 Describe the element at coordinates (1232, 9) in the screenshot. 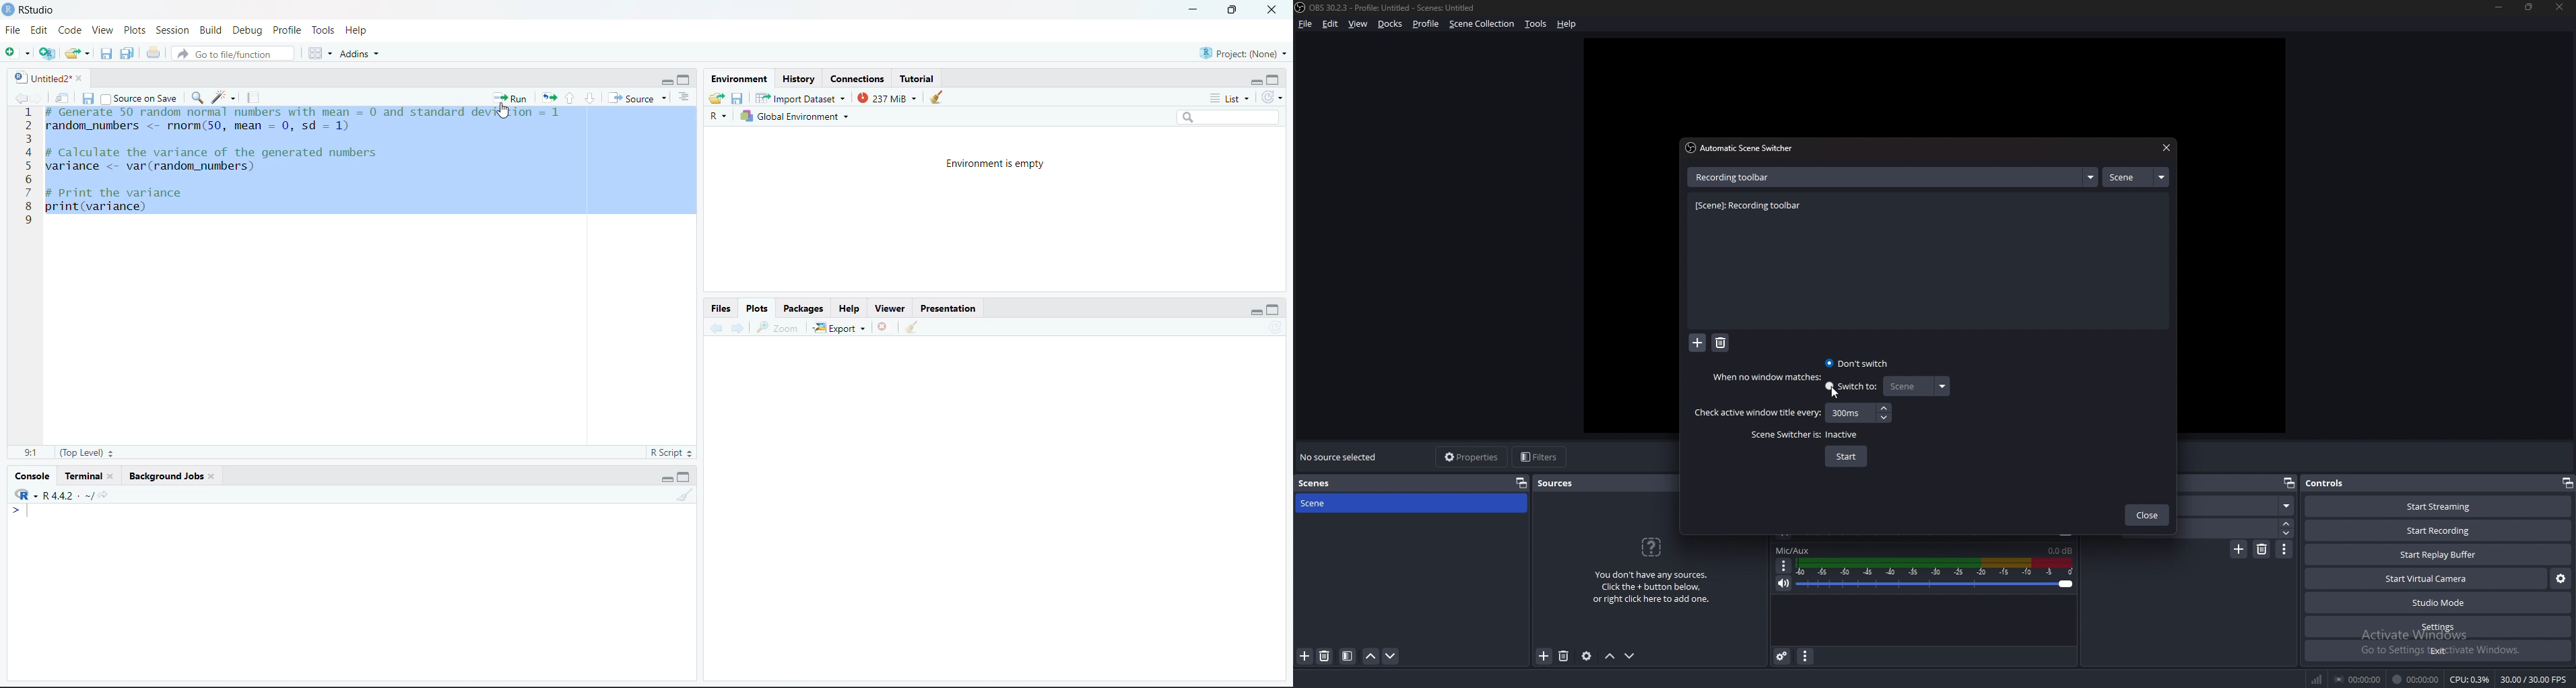

I see `resize` at that location.